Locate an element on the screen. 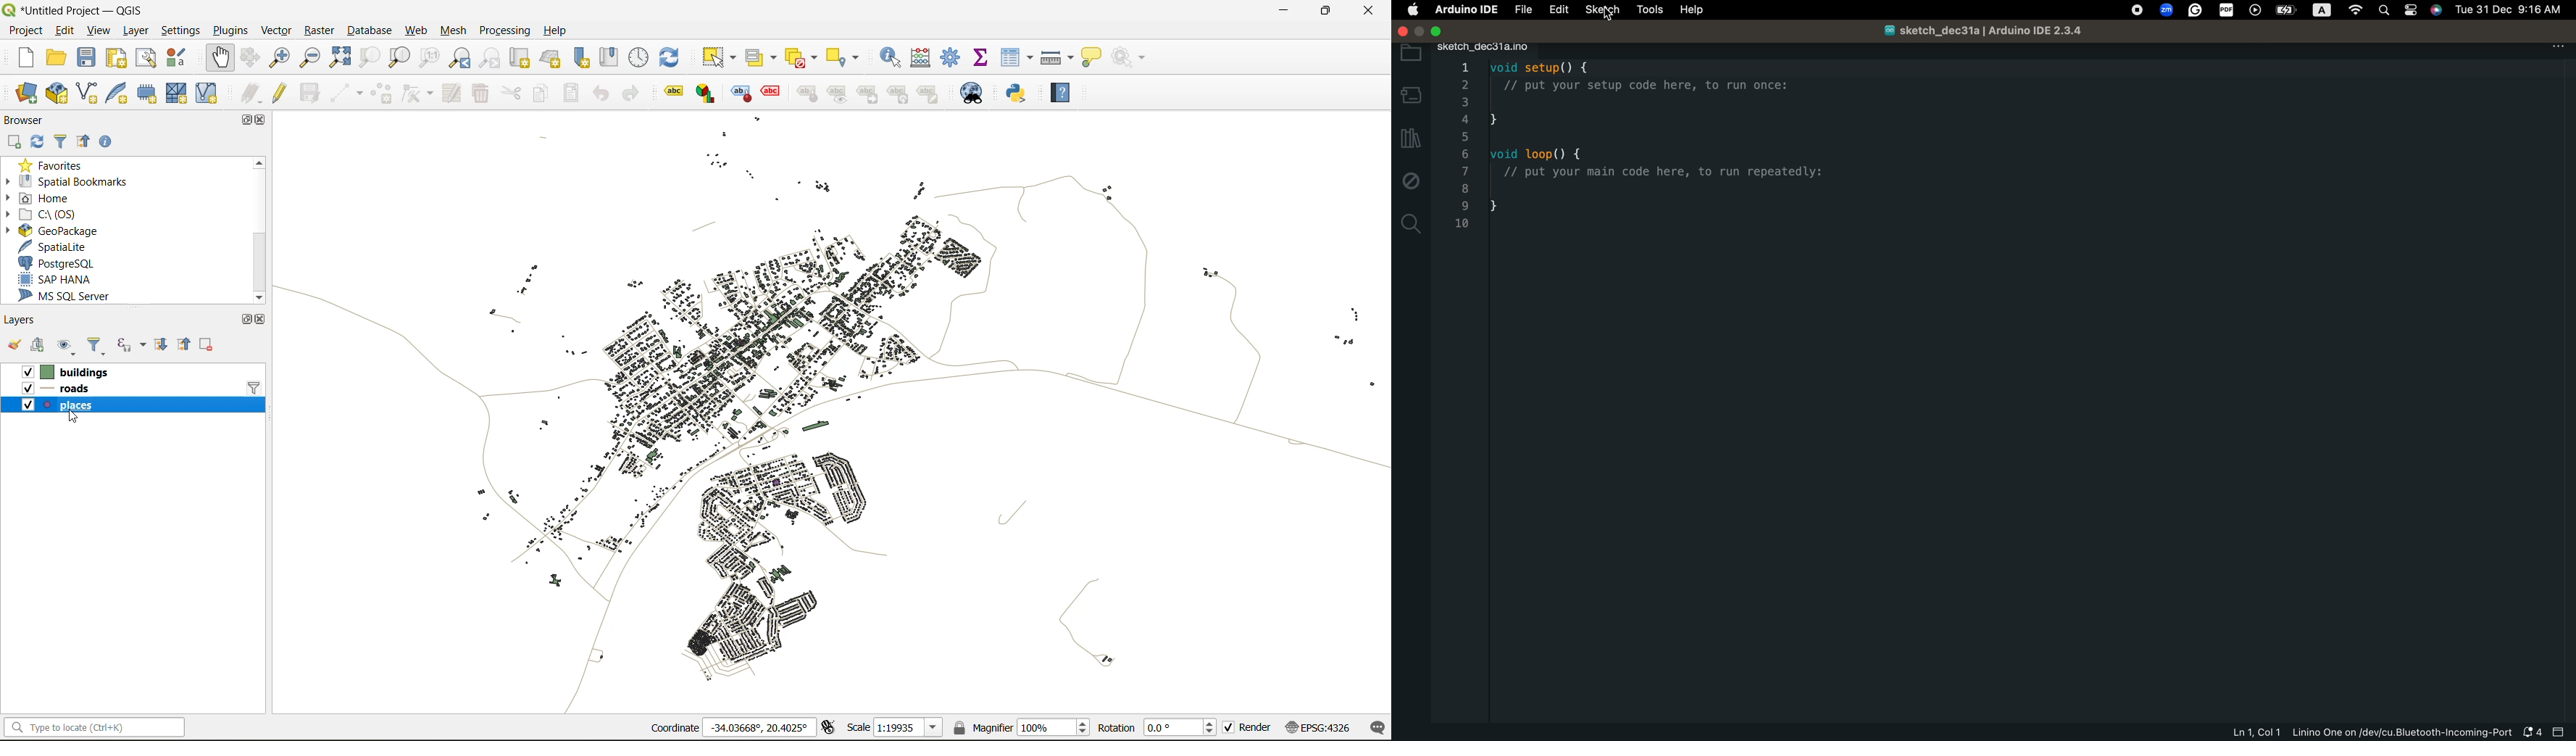  close is located at coordinates (1365, 12).